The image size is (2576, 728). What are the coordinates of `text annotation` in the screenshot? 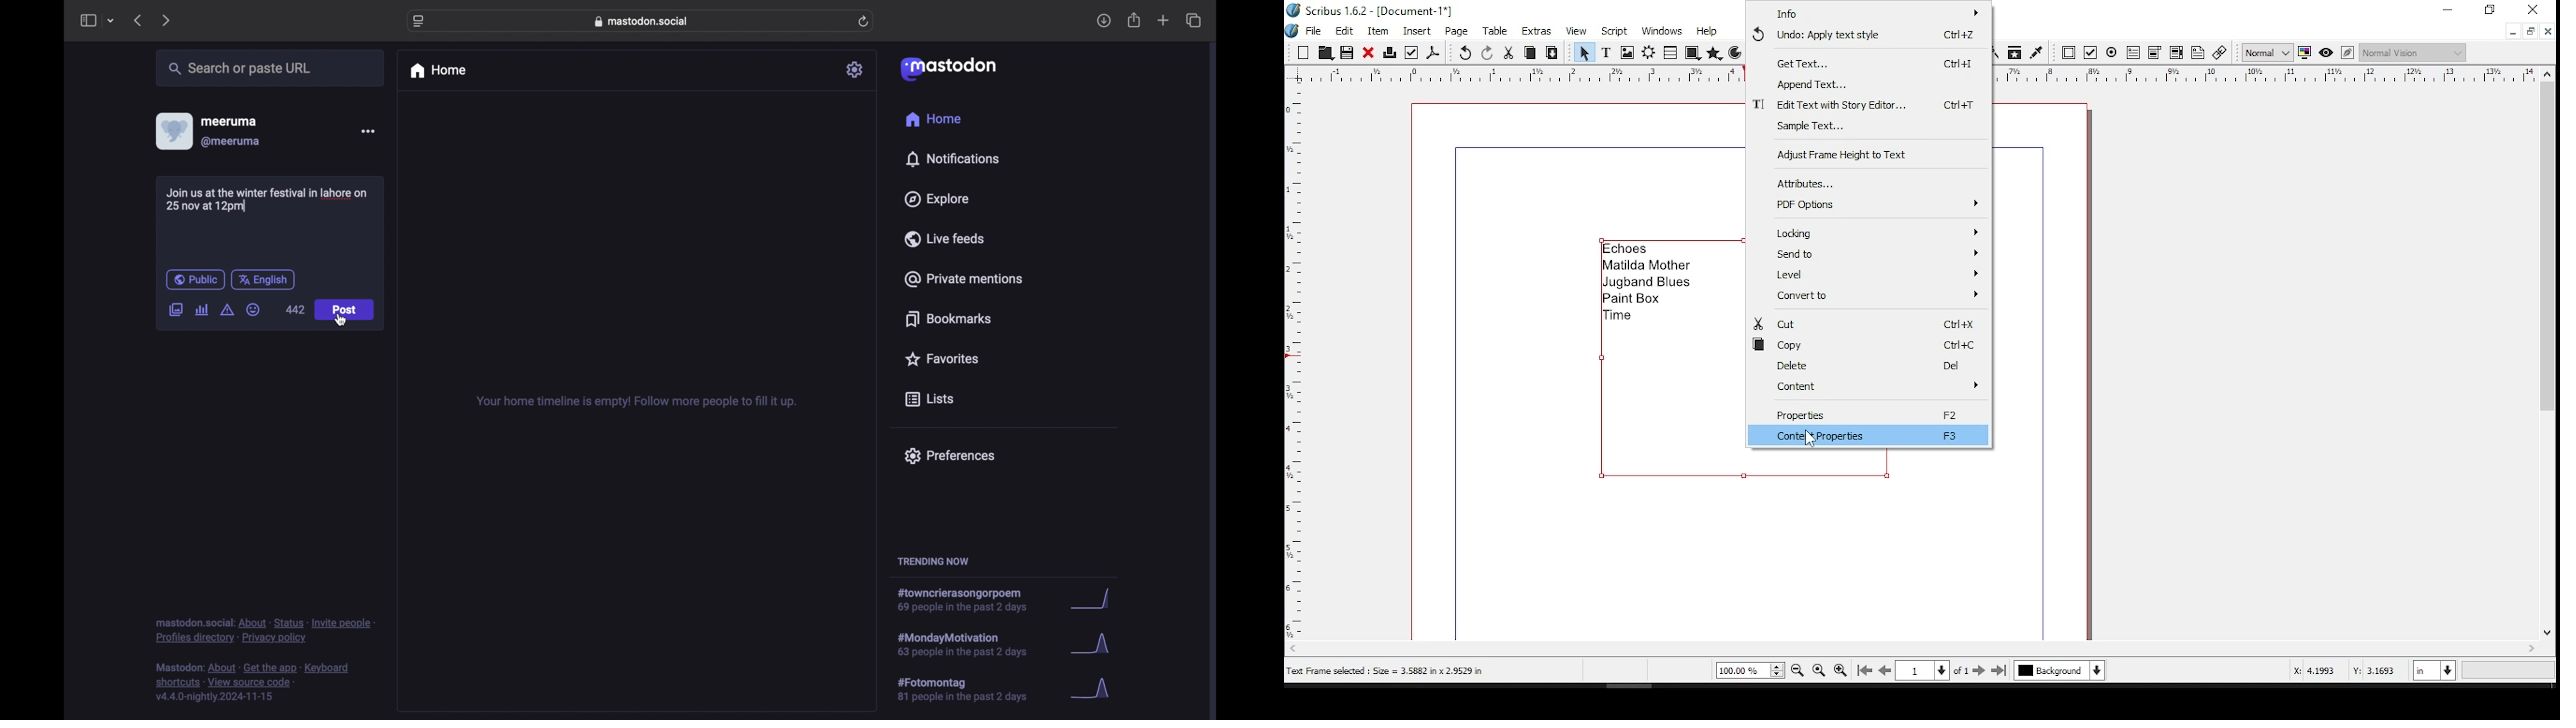 It's located at (2198, 52).